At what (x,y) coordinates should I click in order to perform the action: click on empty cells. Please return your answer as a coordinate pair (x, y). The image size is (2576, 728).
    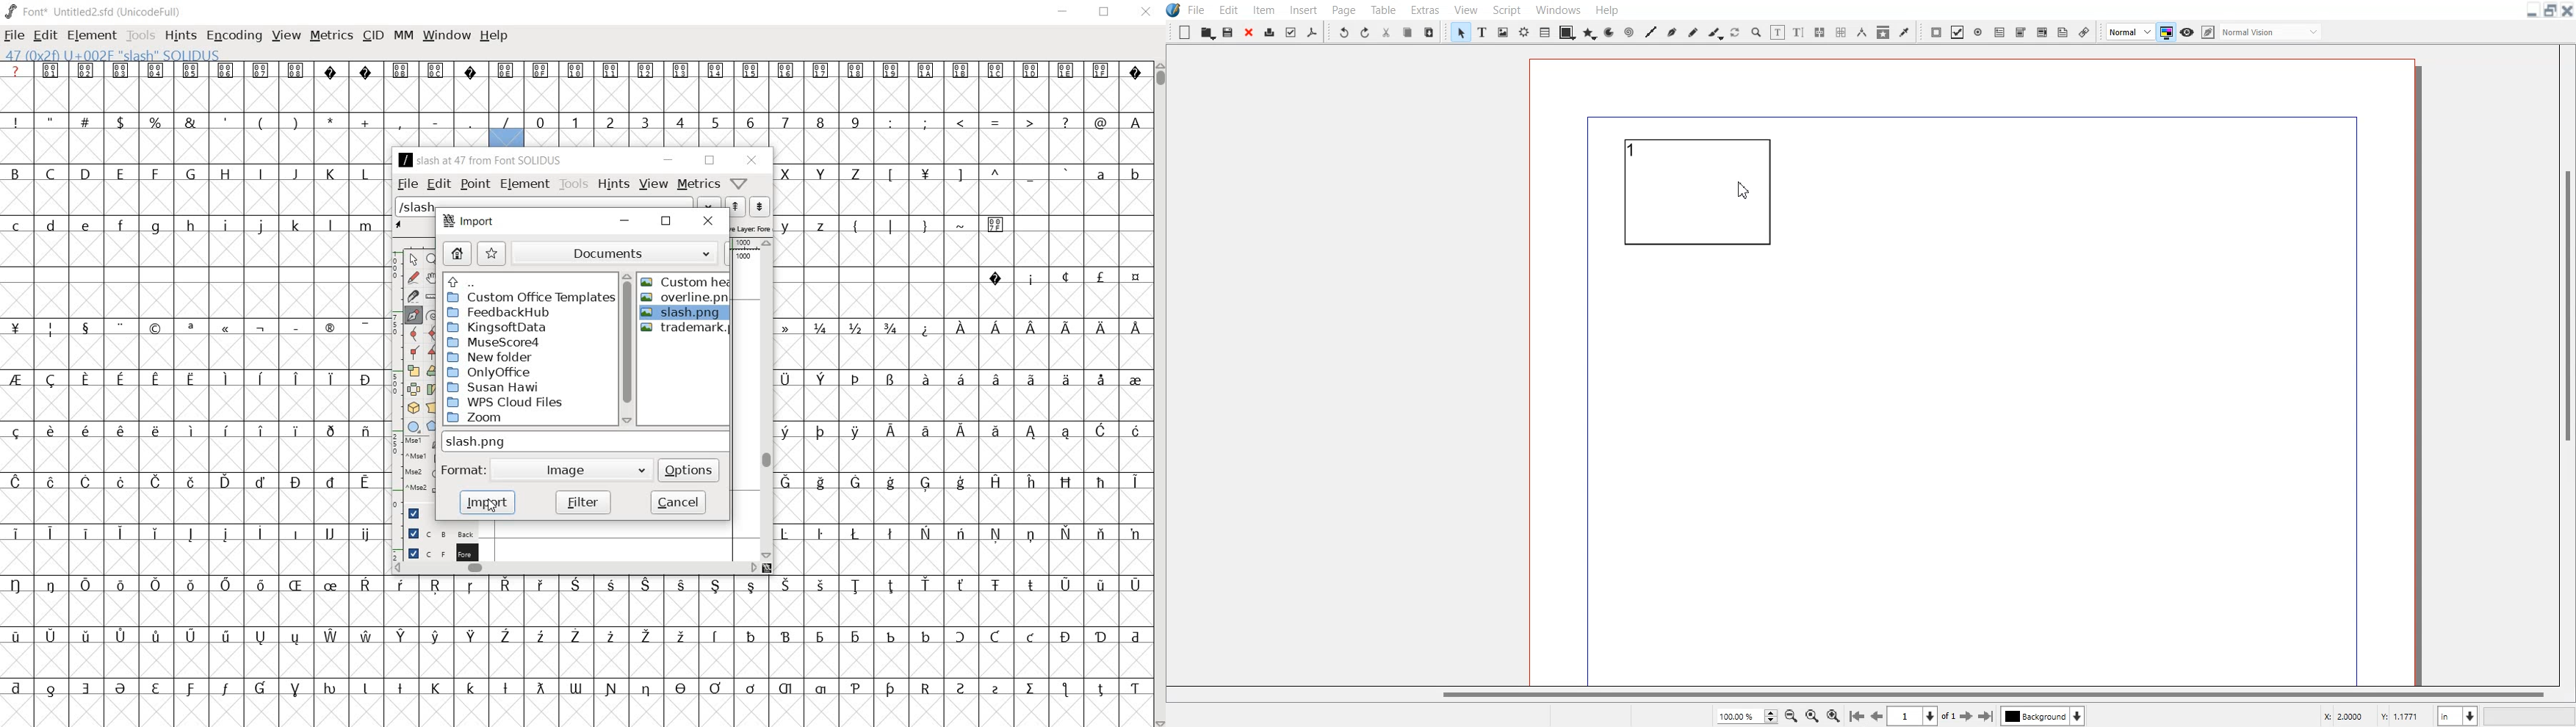
    Looking at the image, I should click on (196, 404).